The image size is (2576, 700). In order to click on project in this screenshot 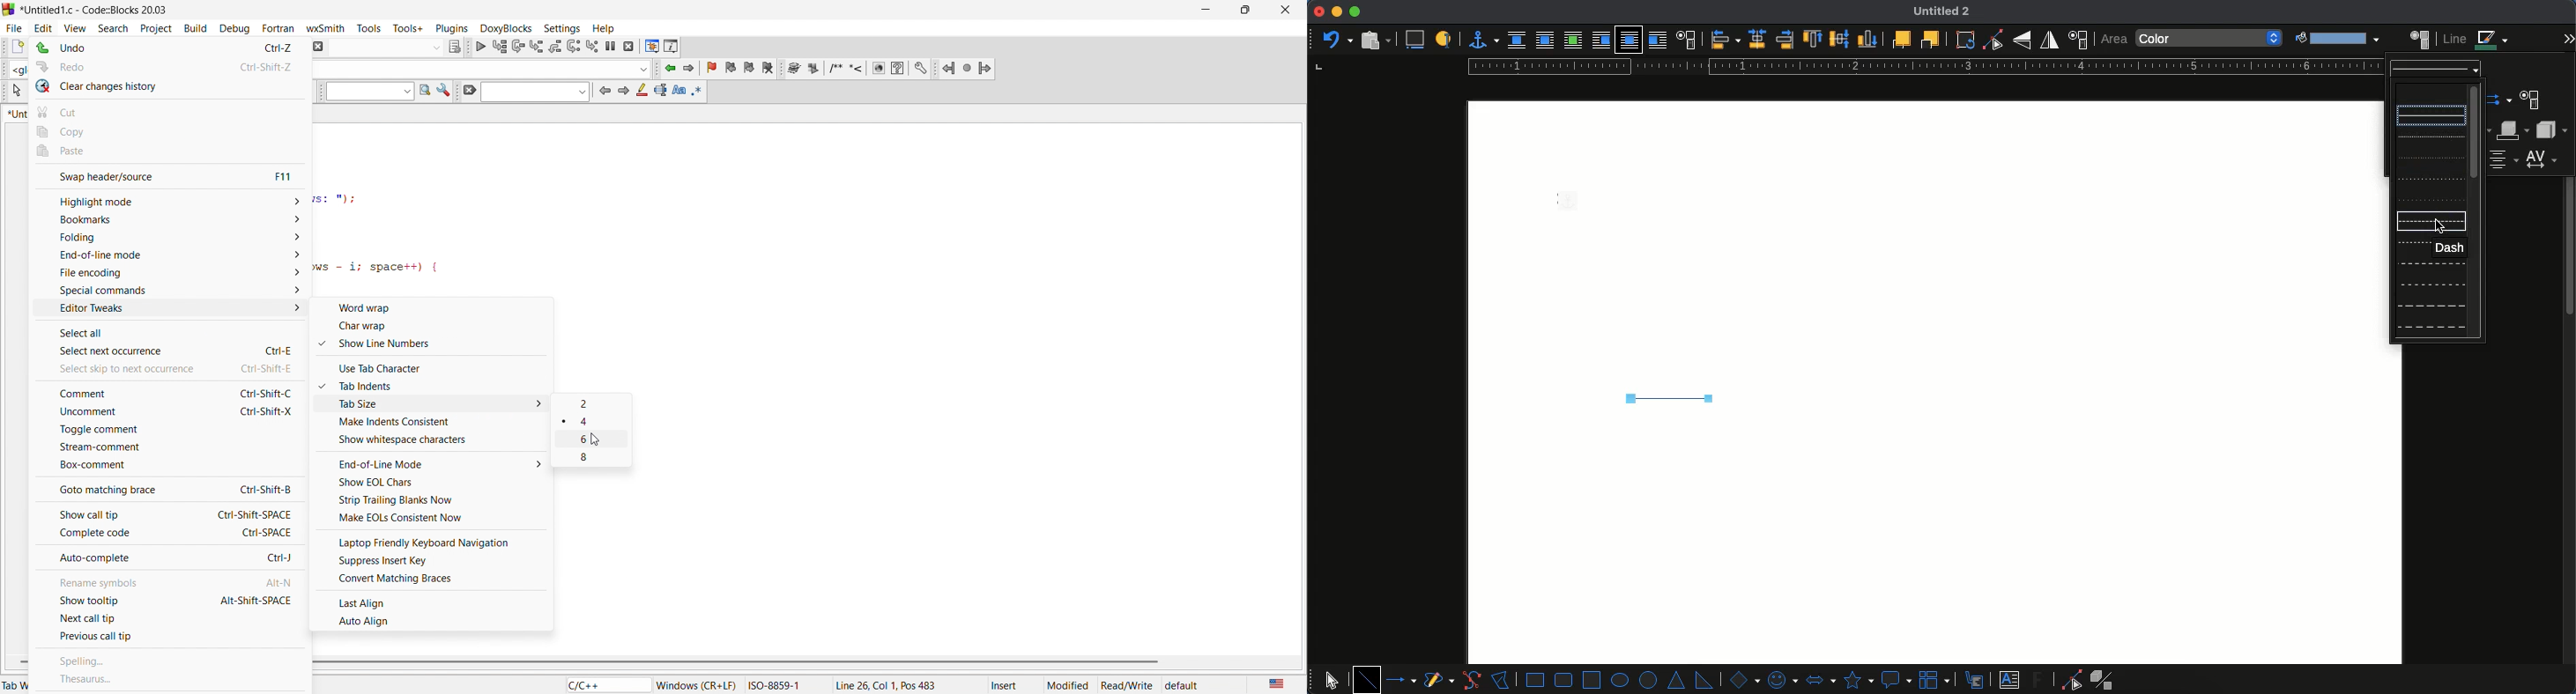, I will do `click(155, 27)`.